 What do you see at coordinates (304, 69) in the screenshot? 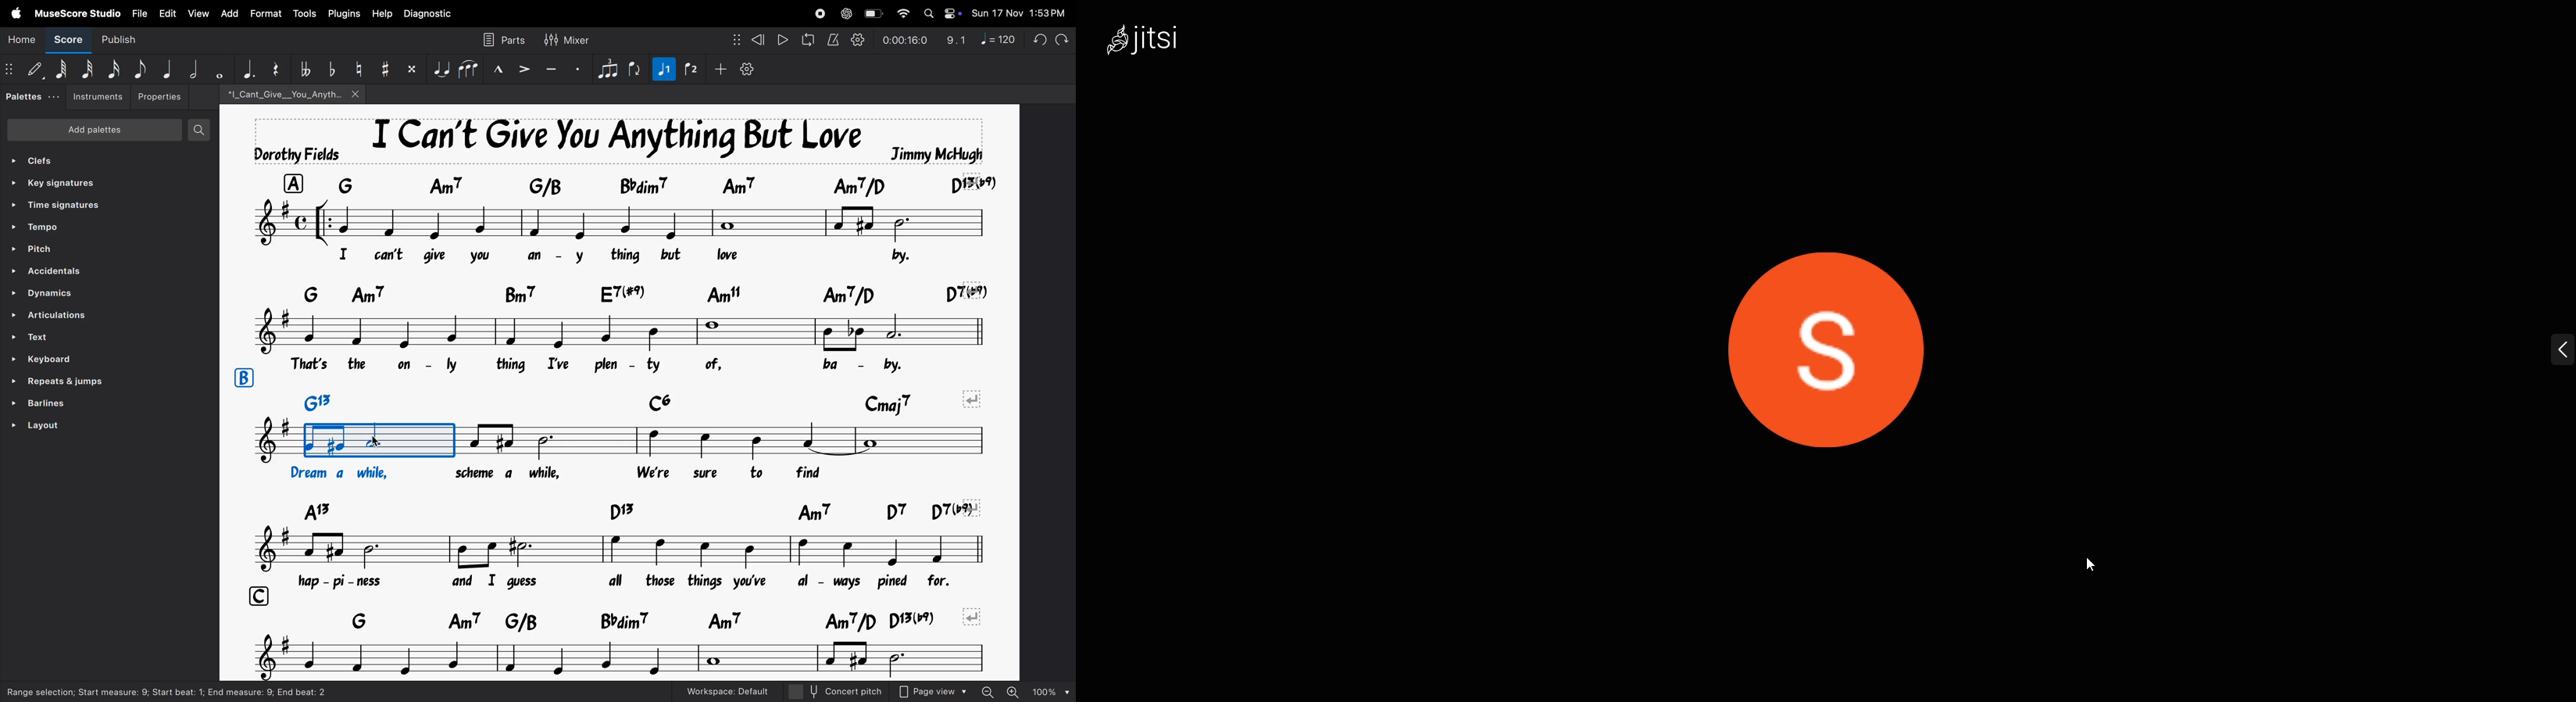
I see `toggle double flat` at bounding box center [304, 69].